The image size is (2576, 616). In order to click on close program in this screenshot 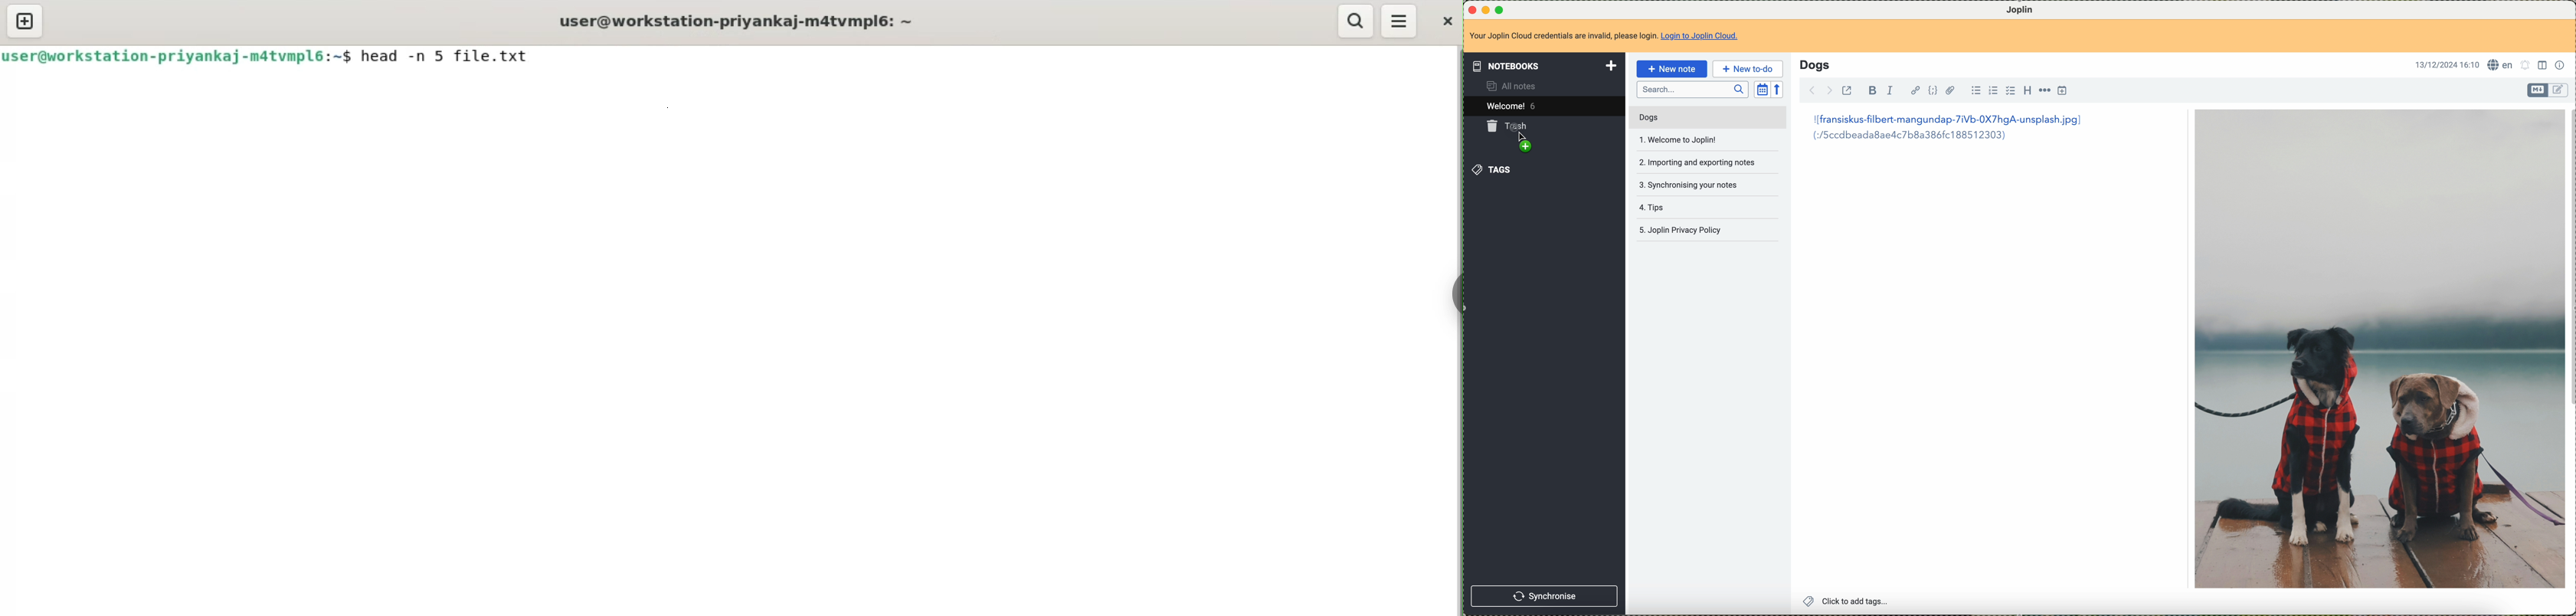, I will do `click(1471, 8)`.